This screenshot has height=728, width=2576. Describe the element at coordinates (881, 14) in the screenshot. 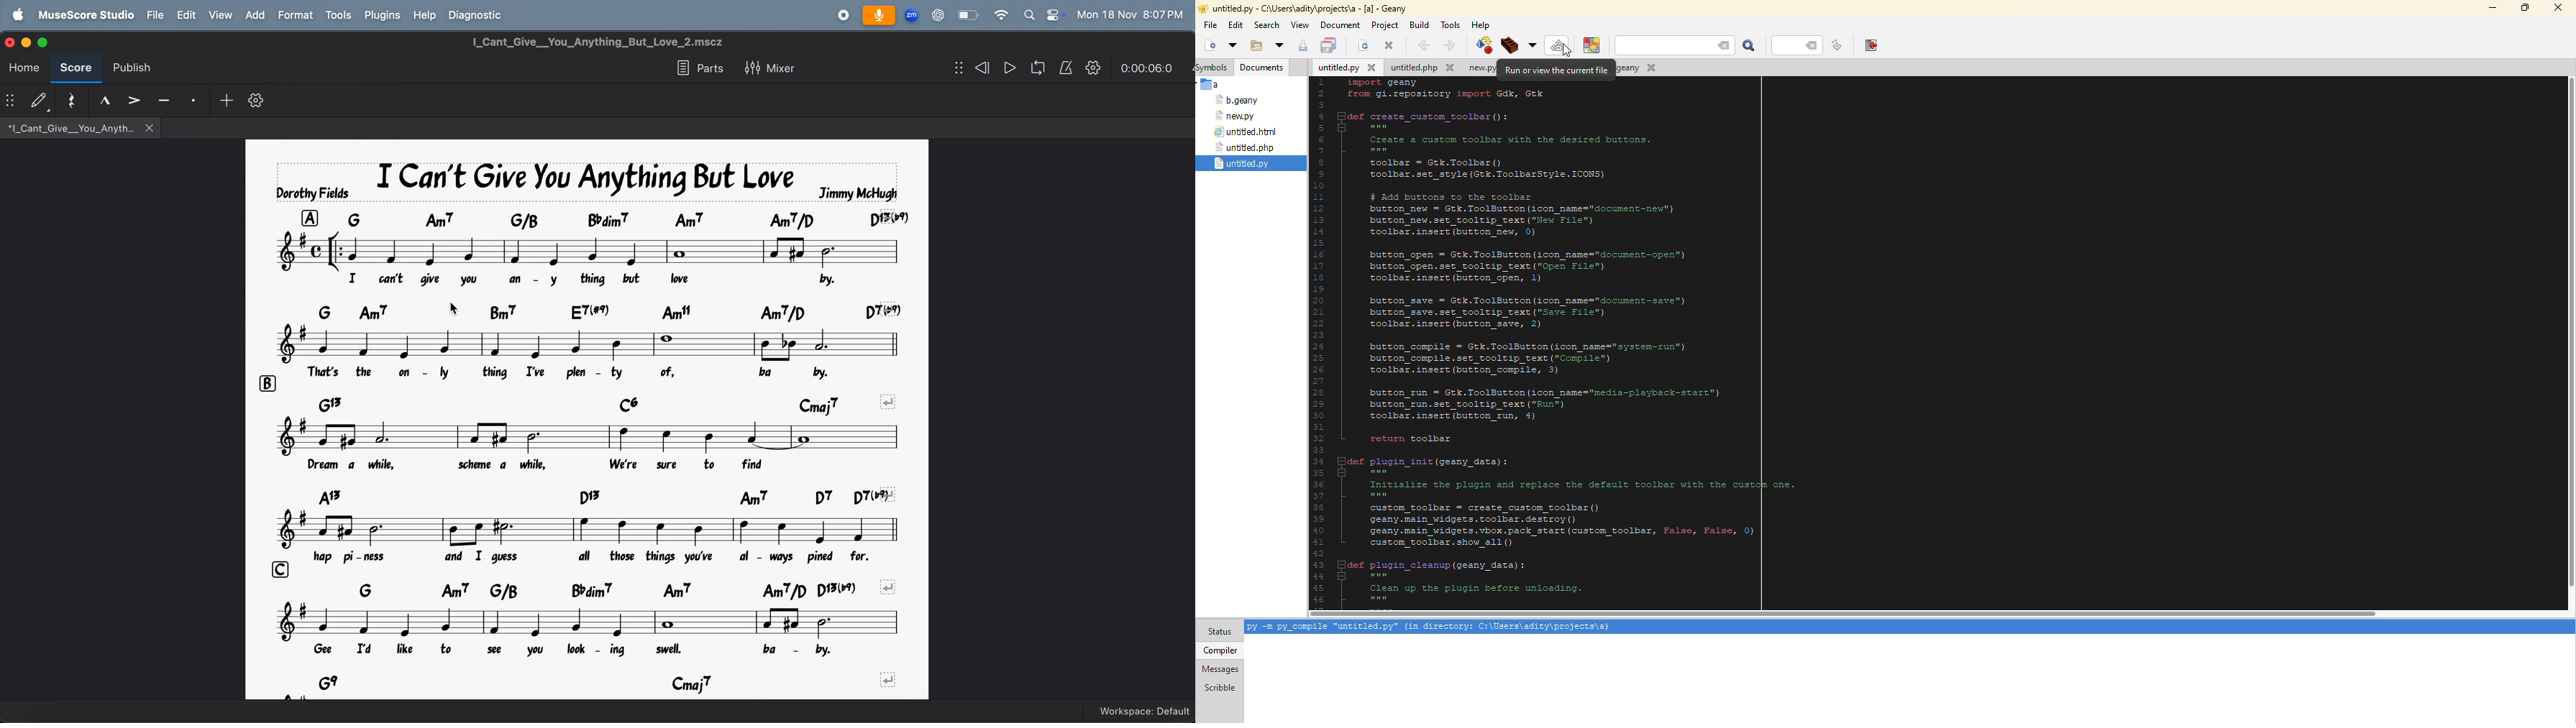

I see `microphone` at that location.